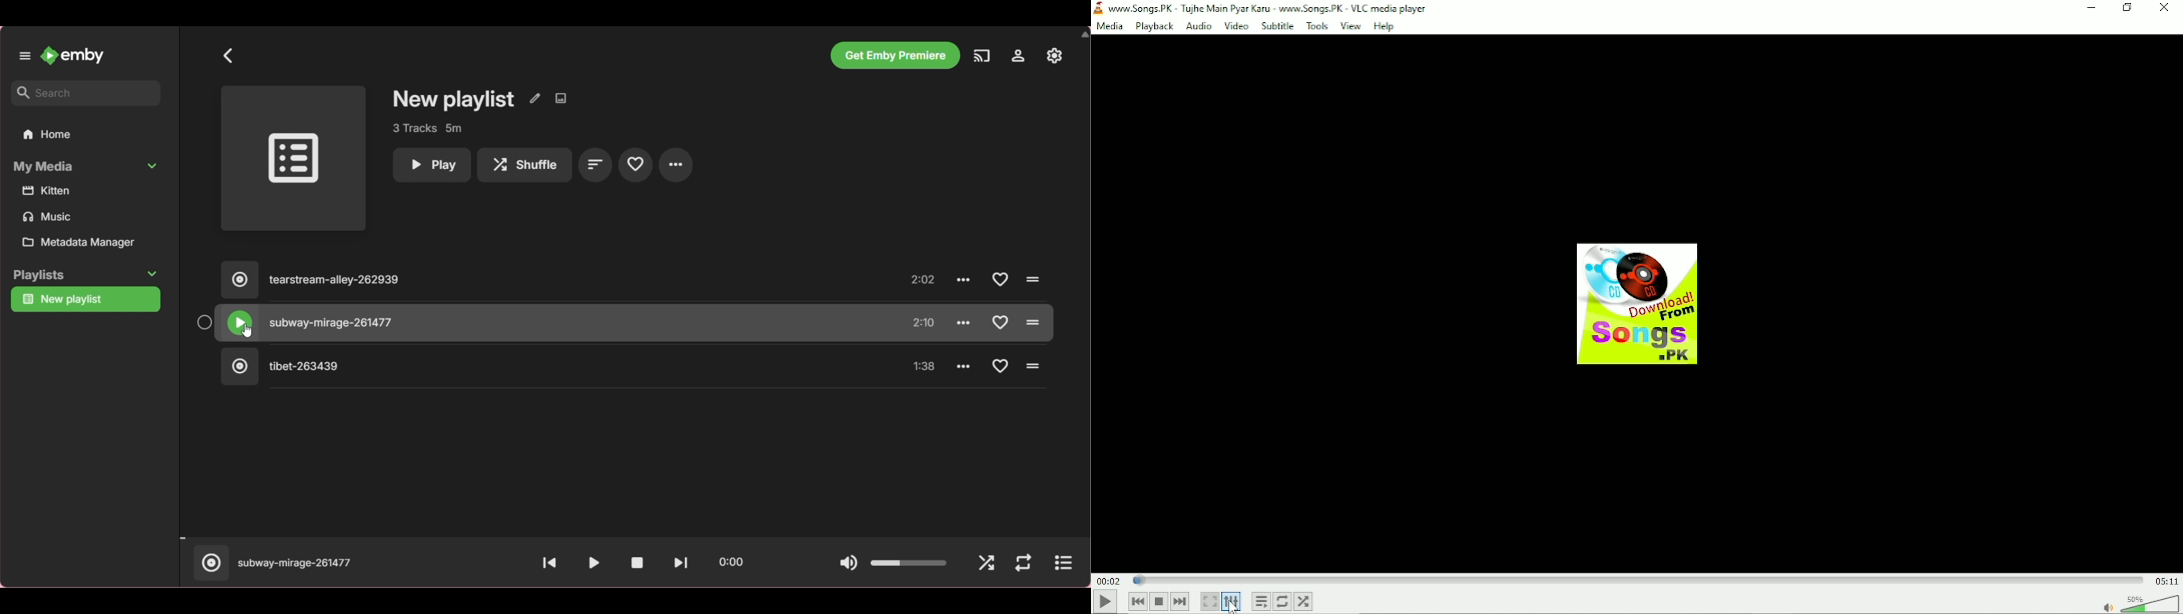 This screenshot has height=616, width=2184. I want to click on Close, so click(2165, 7).